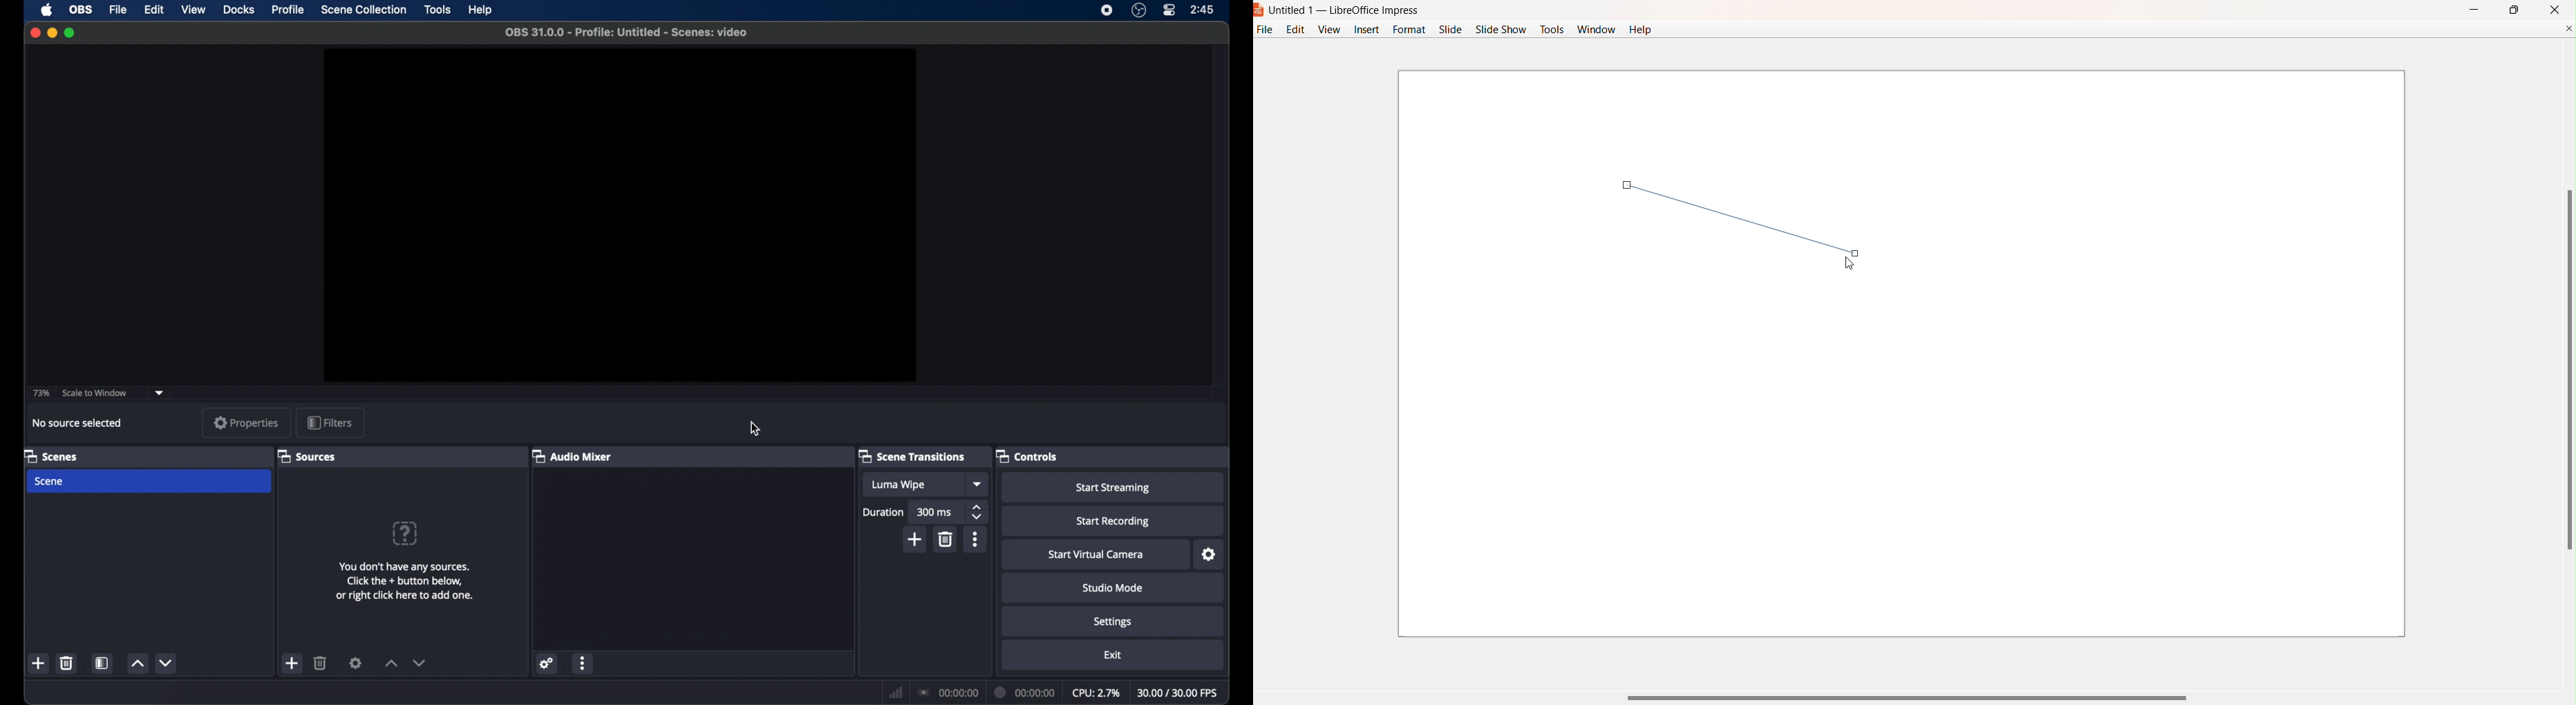  What do you see at coordinates (71, 33) in the screenshot?
I see `maximize` at bounding box center [71, 33].